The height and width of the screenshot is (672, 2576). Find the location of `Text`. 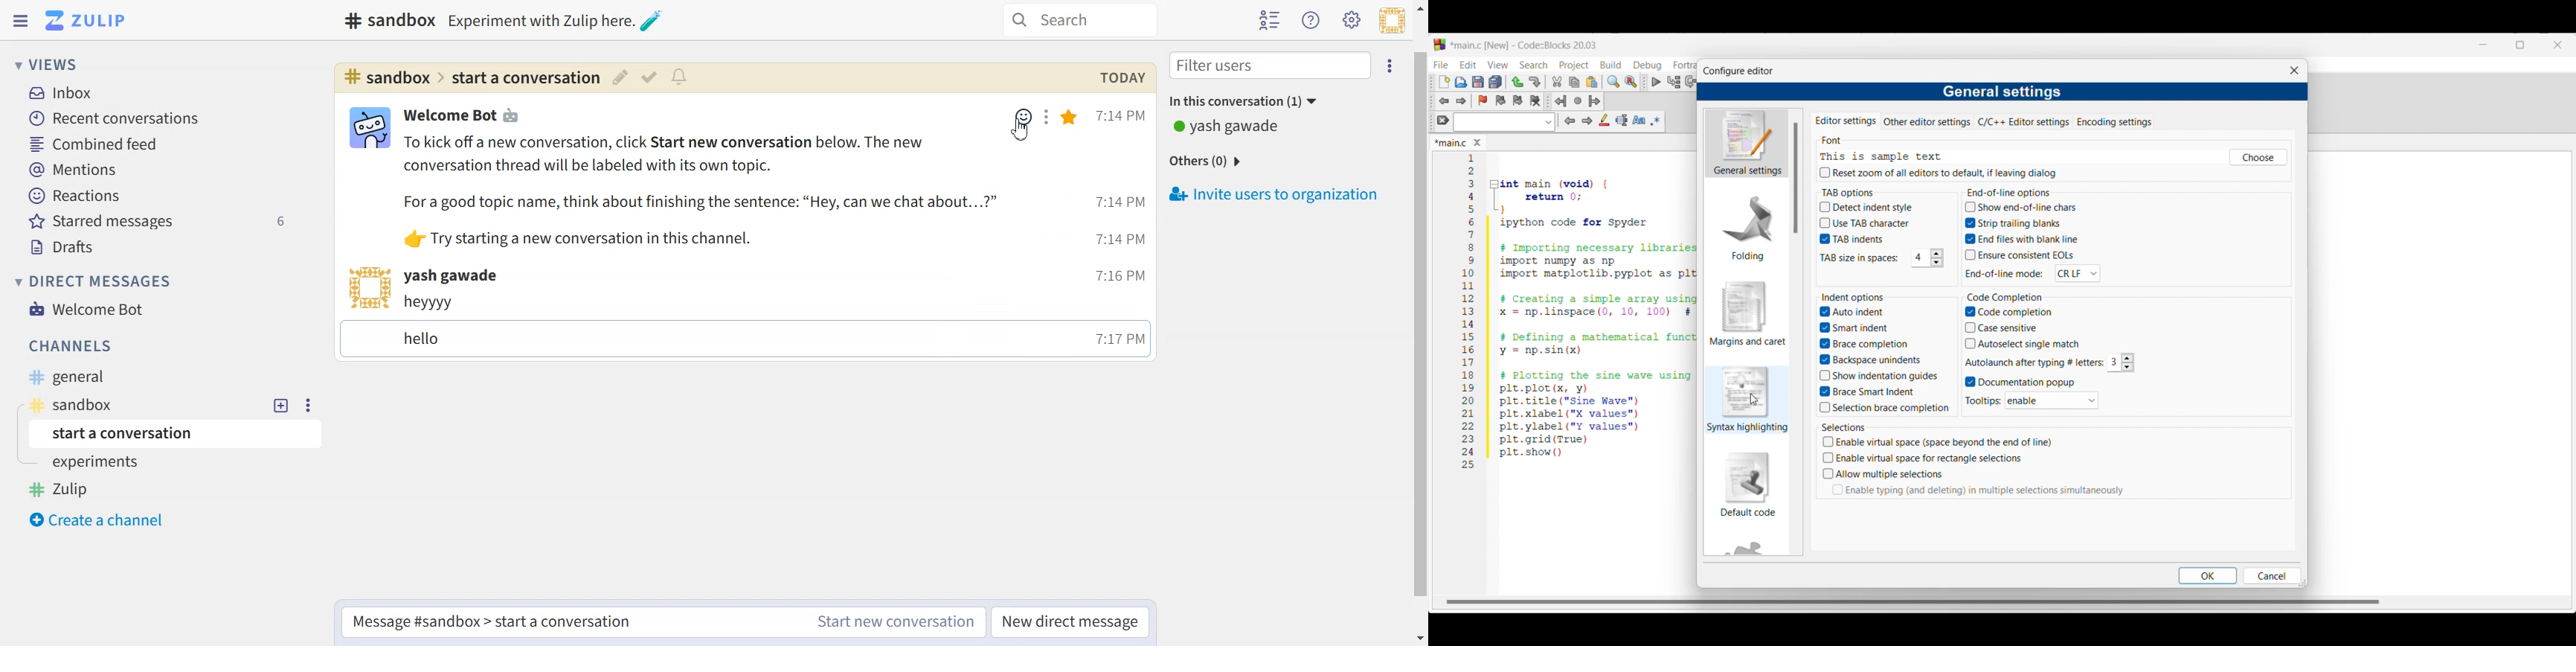

Text is located at coordinates (1121, 77).